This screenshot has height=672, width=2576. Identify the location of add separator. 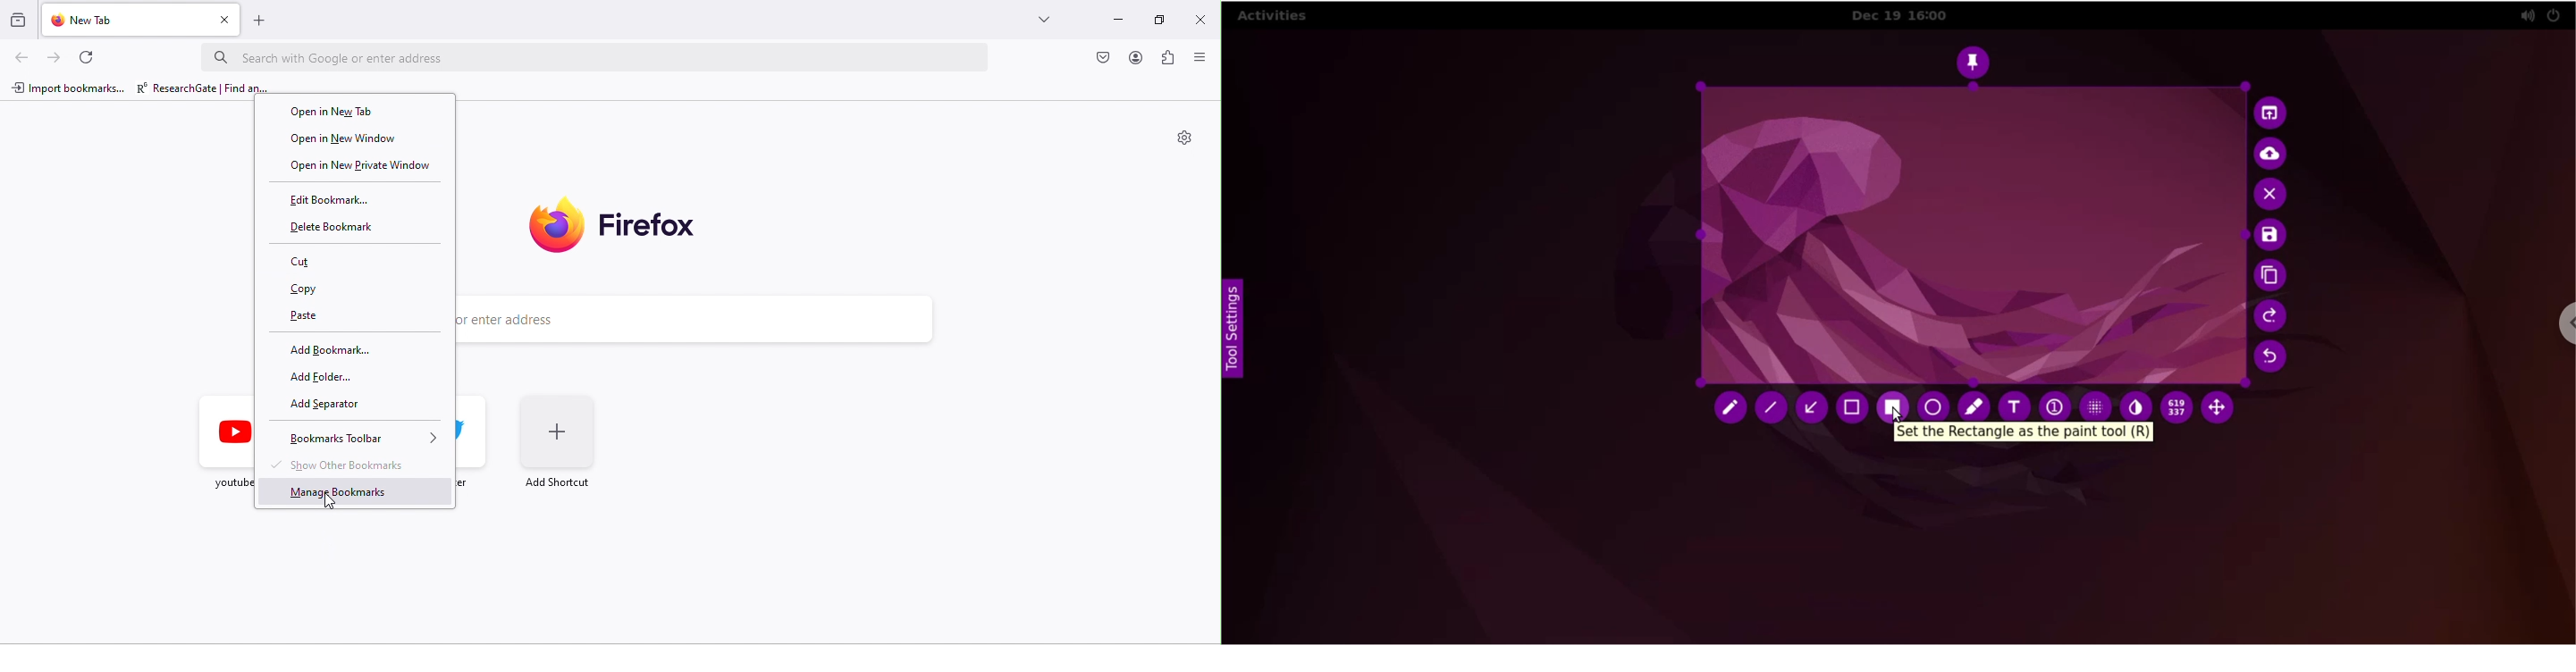
(332, 404).